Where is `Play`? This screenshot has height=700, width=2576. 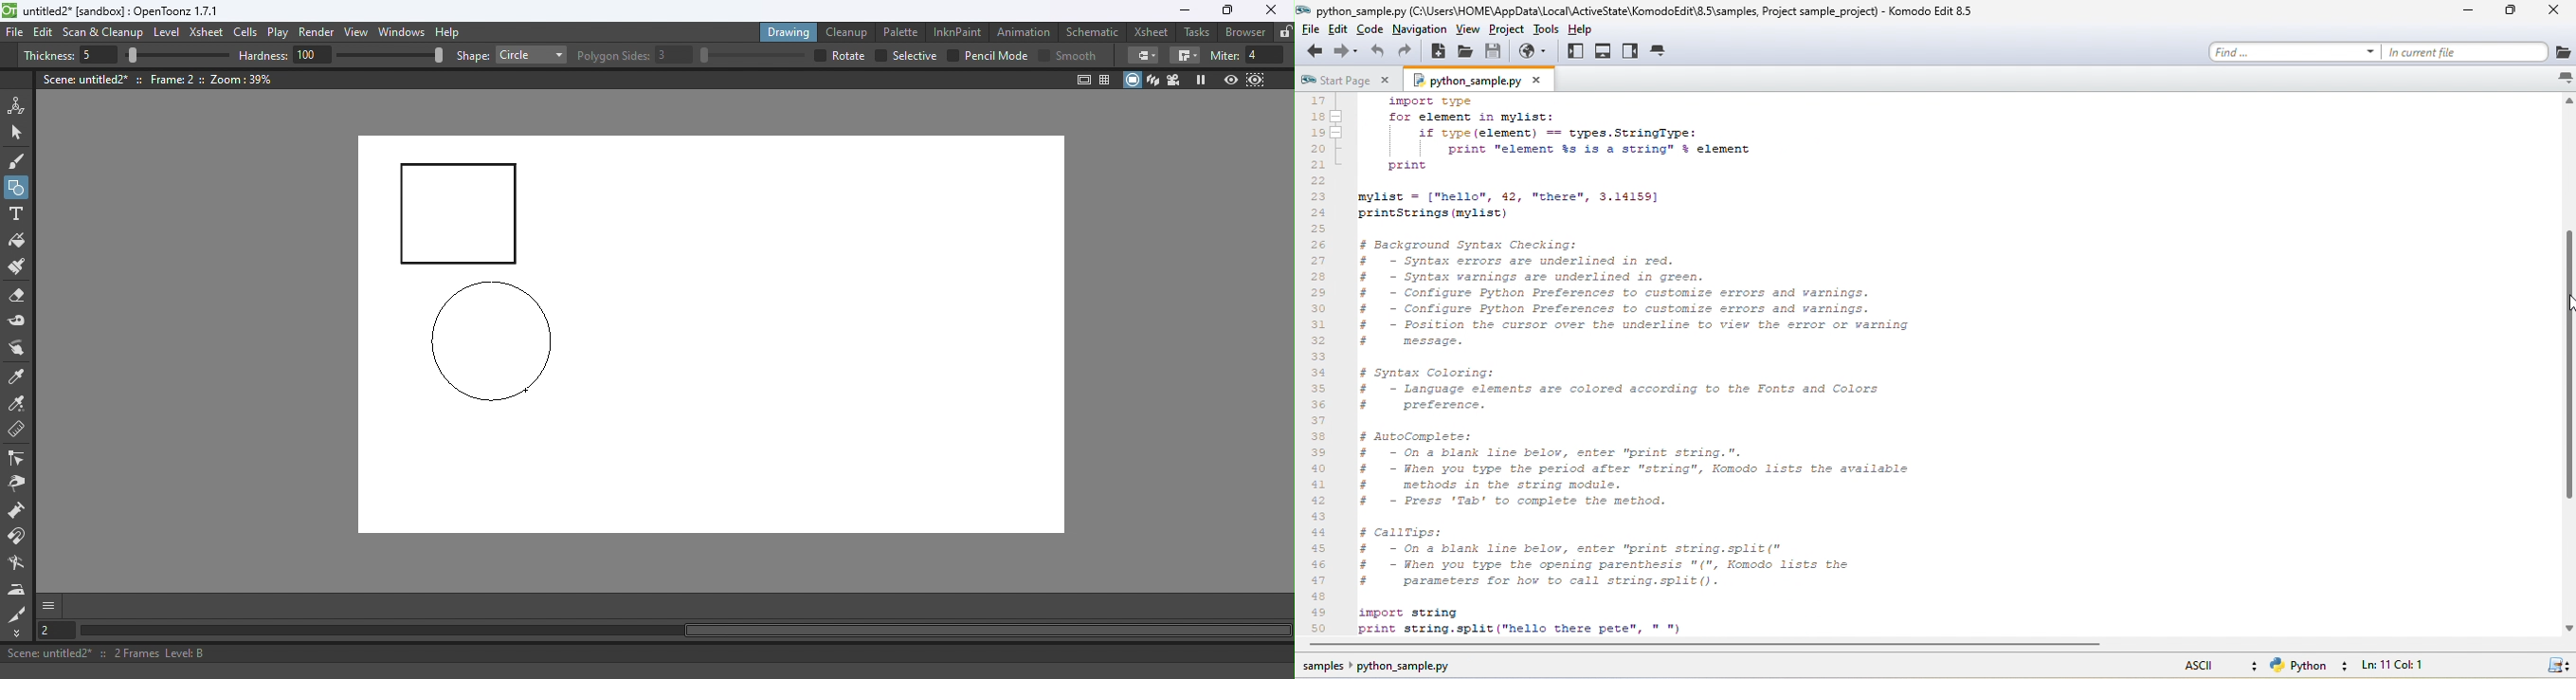 Play is located at coordinates (281, 33).